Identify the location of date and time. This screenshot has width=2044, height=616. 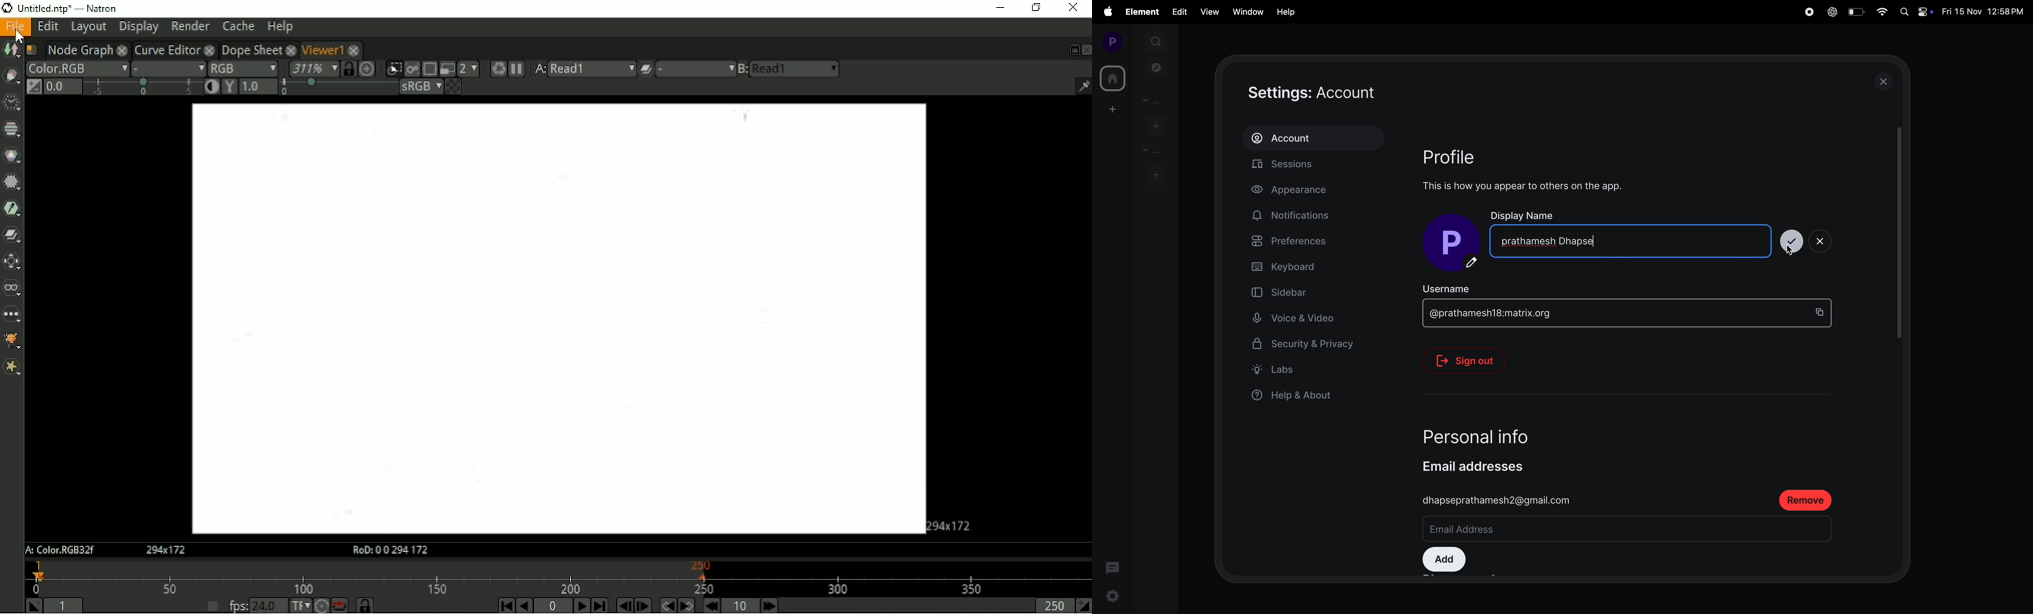
(1985, 13).